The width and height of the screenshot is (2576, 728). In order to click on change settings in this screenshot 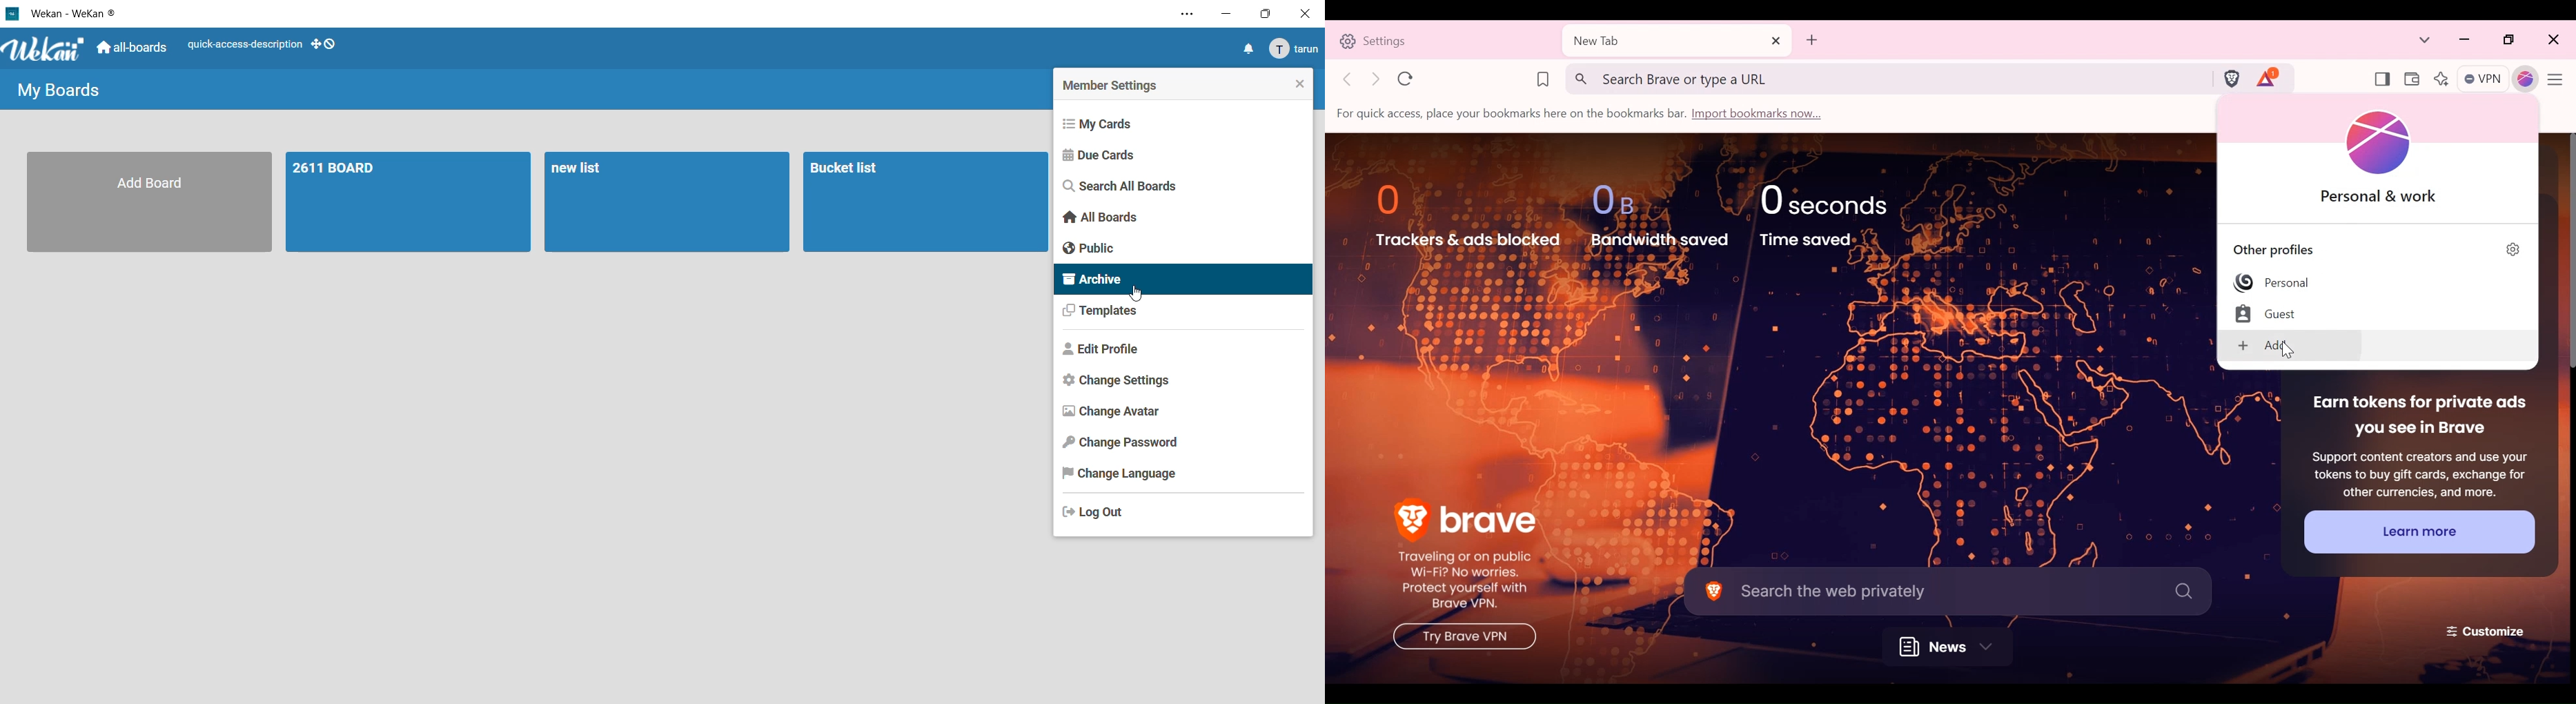, I will do `click(1120, 381)`.